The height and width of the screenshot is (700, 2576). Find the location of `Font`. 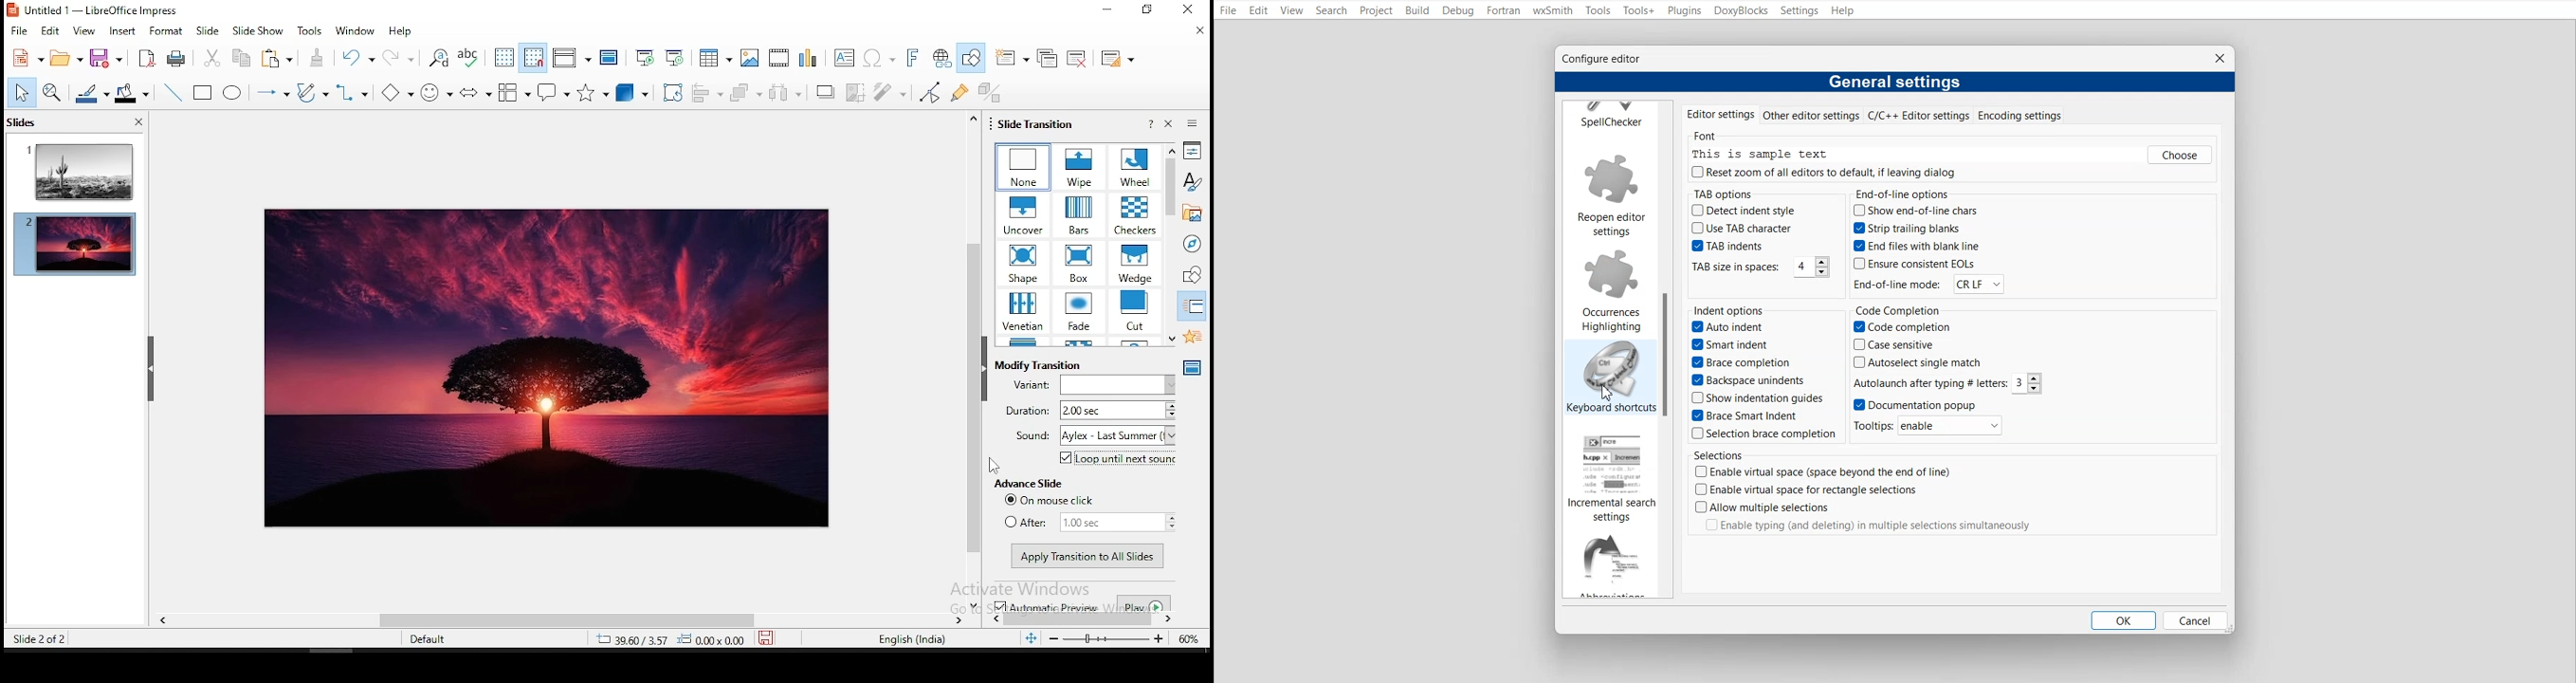

Font is located at coordinates (1706, 133).